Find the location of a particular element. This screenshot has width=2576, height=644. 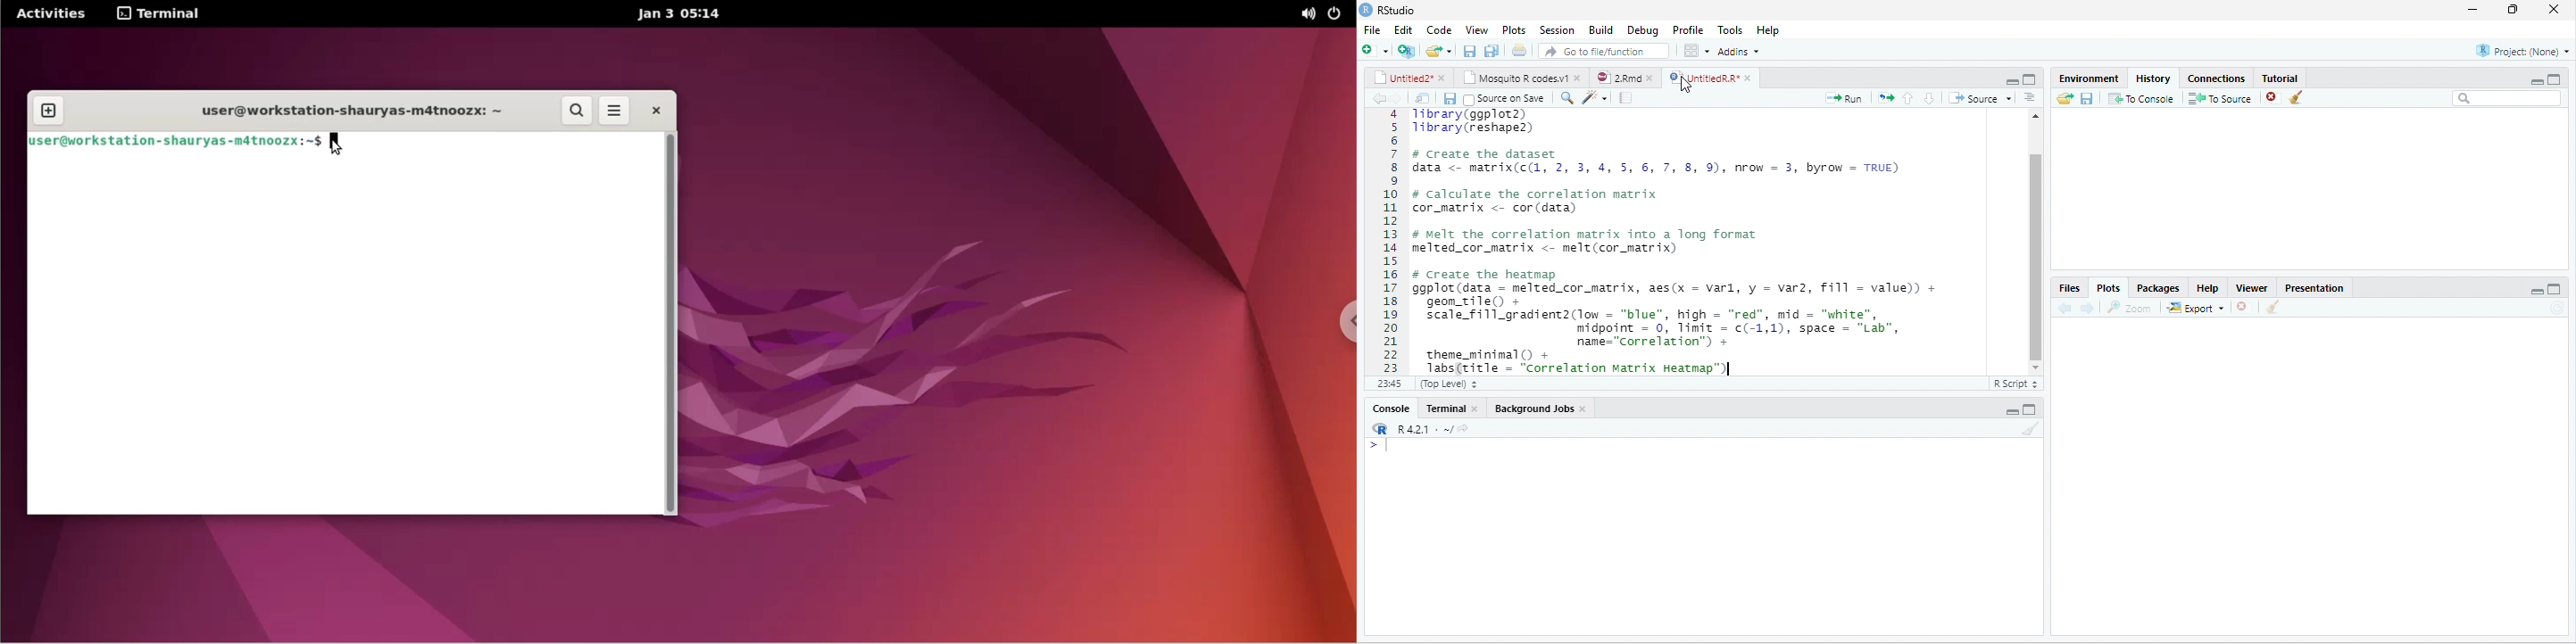

tutorial is located at coordinates (2305, 77).